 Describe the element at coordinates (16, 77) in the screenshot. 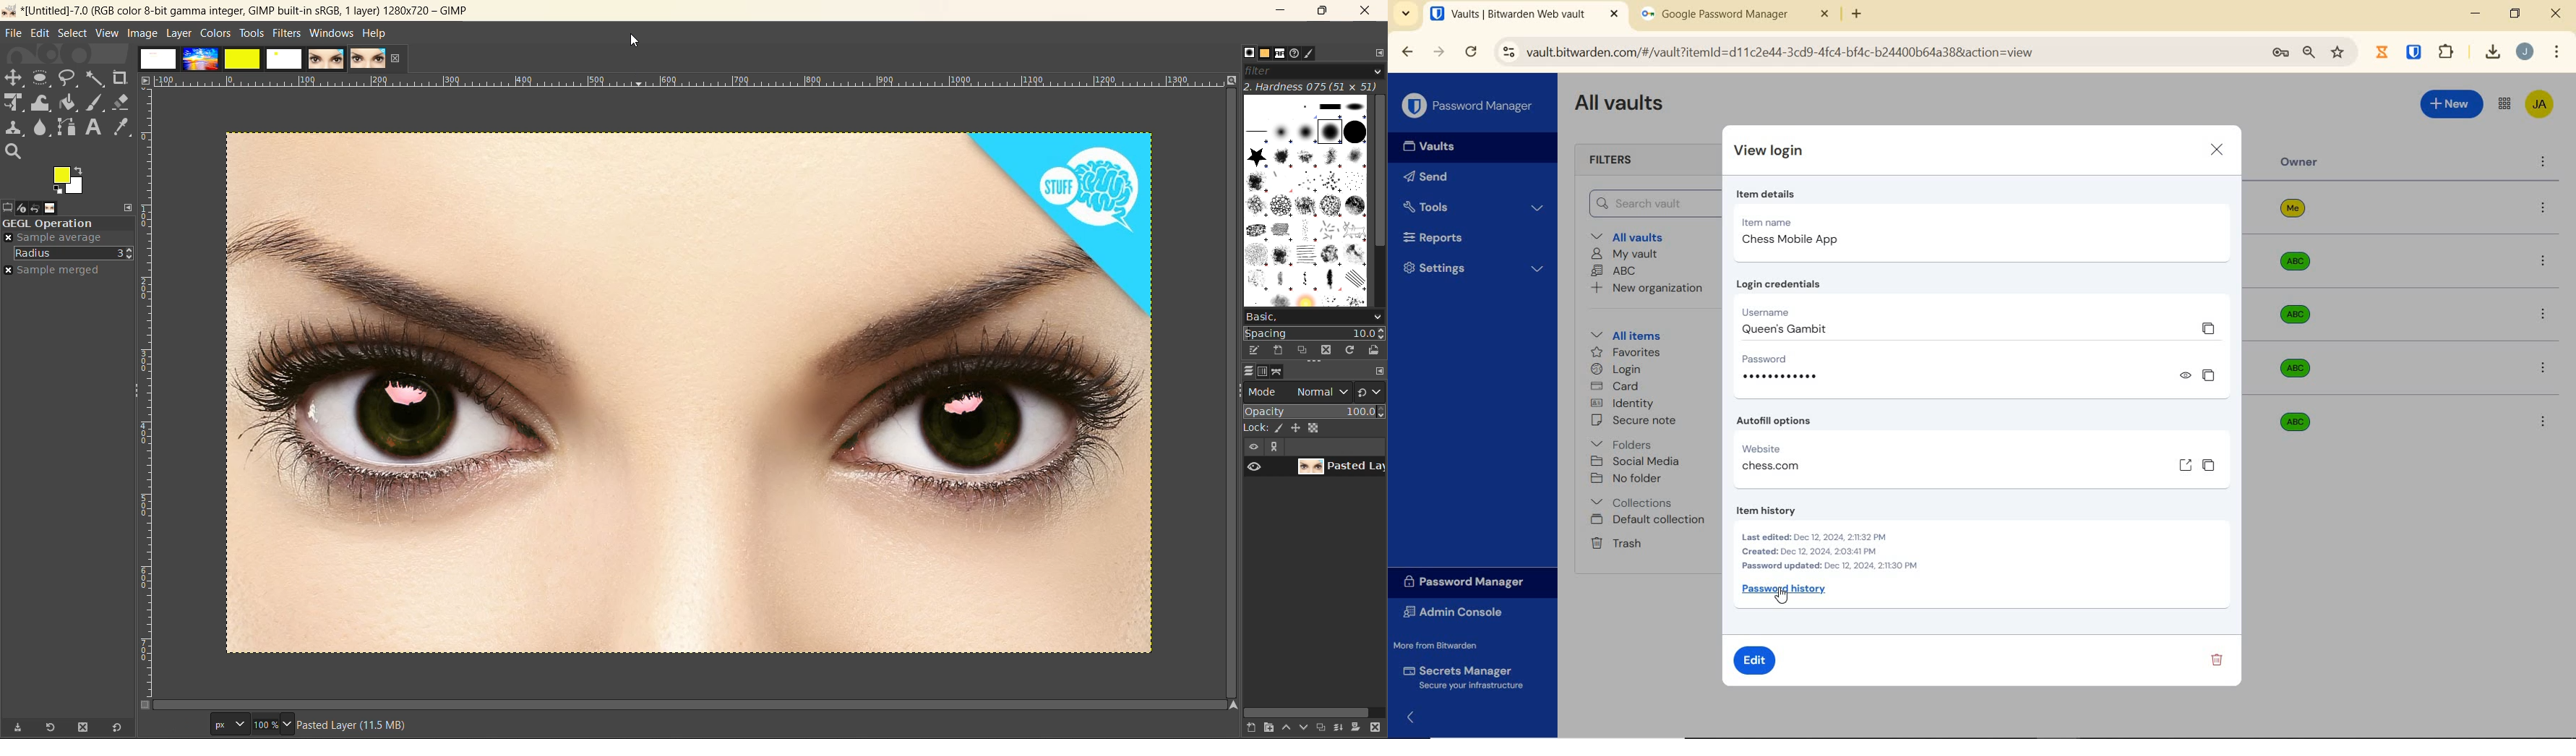

I see `Move tool` at that location.